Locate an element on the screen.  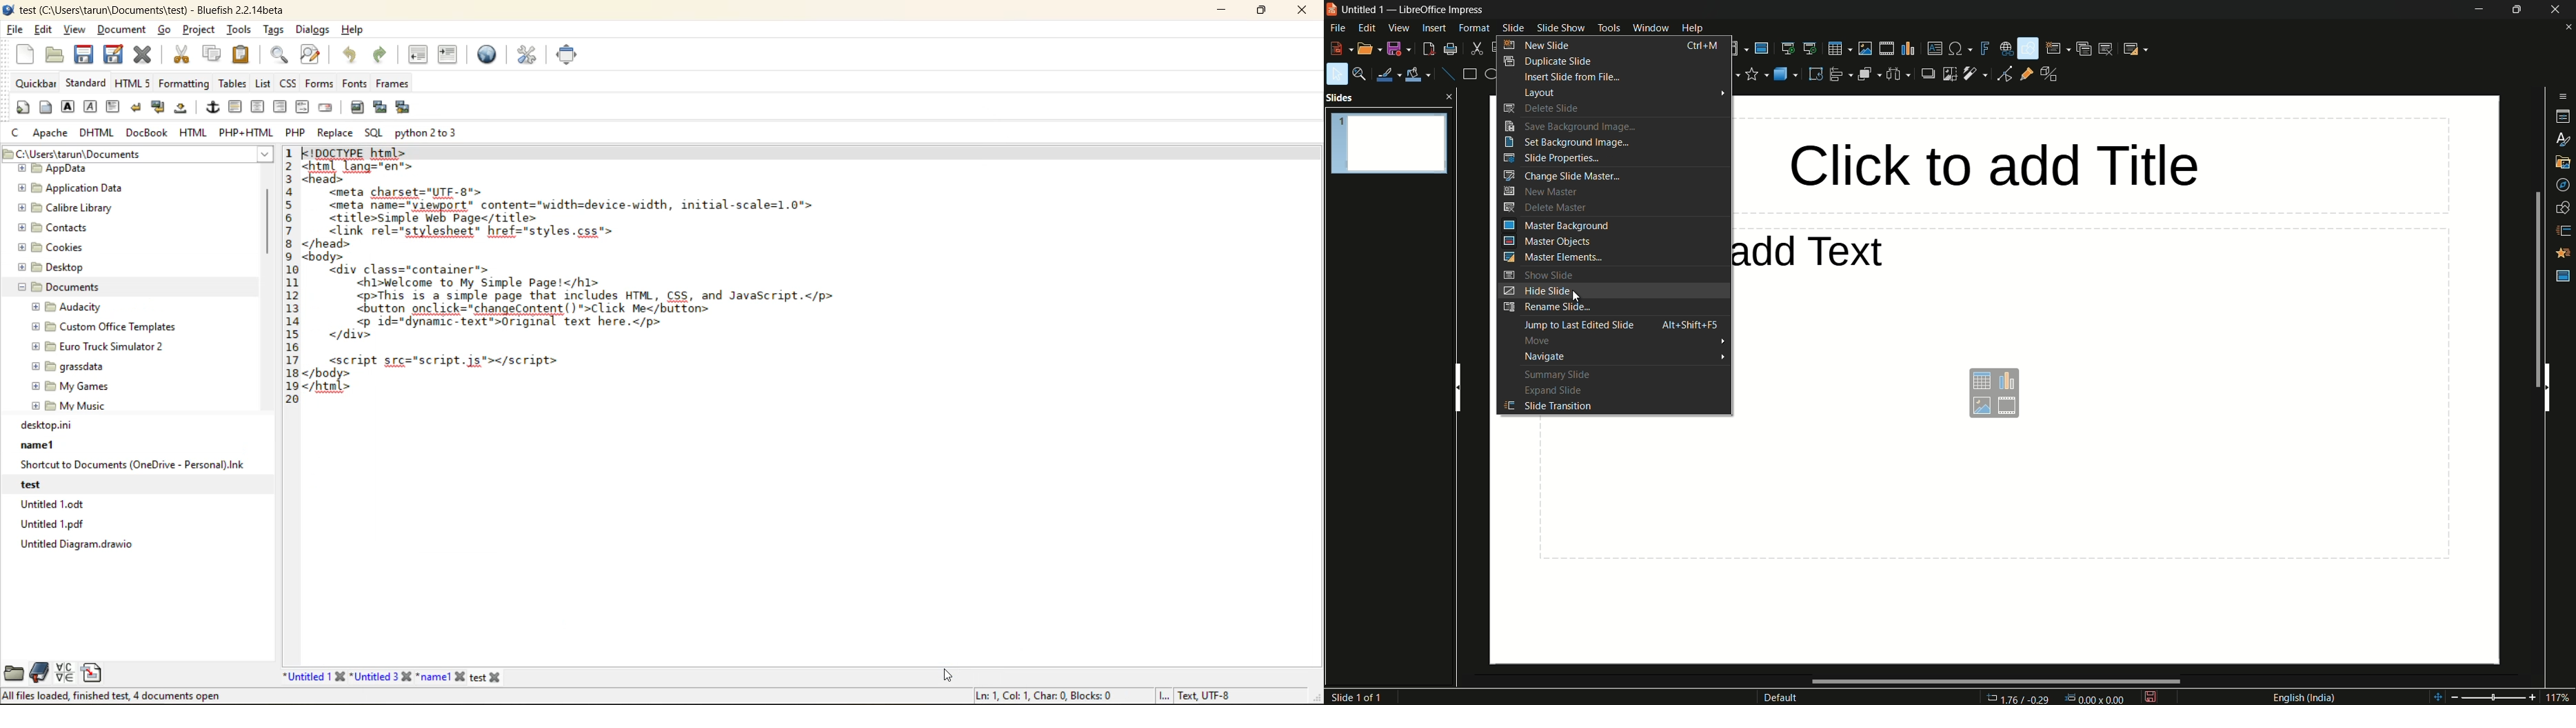
window menu is located at coordinates (1651, 28).